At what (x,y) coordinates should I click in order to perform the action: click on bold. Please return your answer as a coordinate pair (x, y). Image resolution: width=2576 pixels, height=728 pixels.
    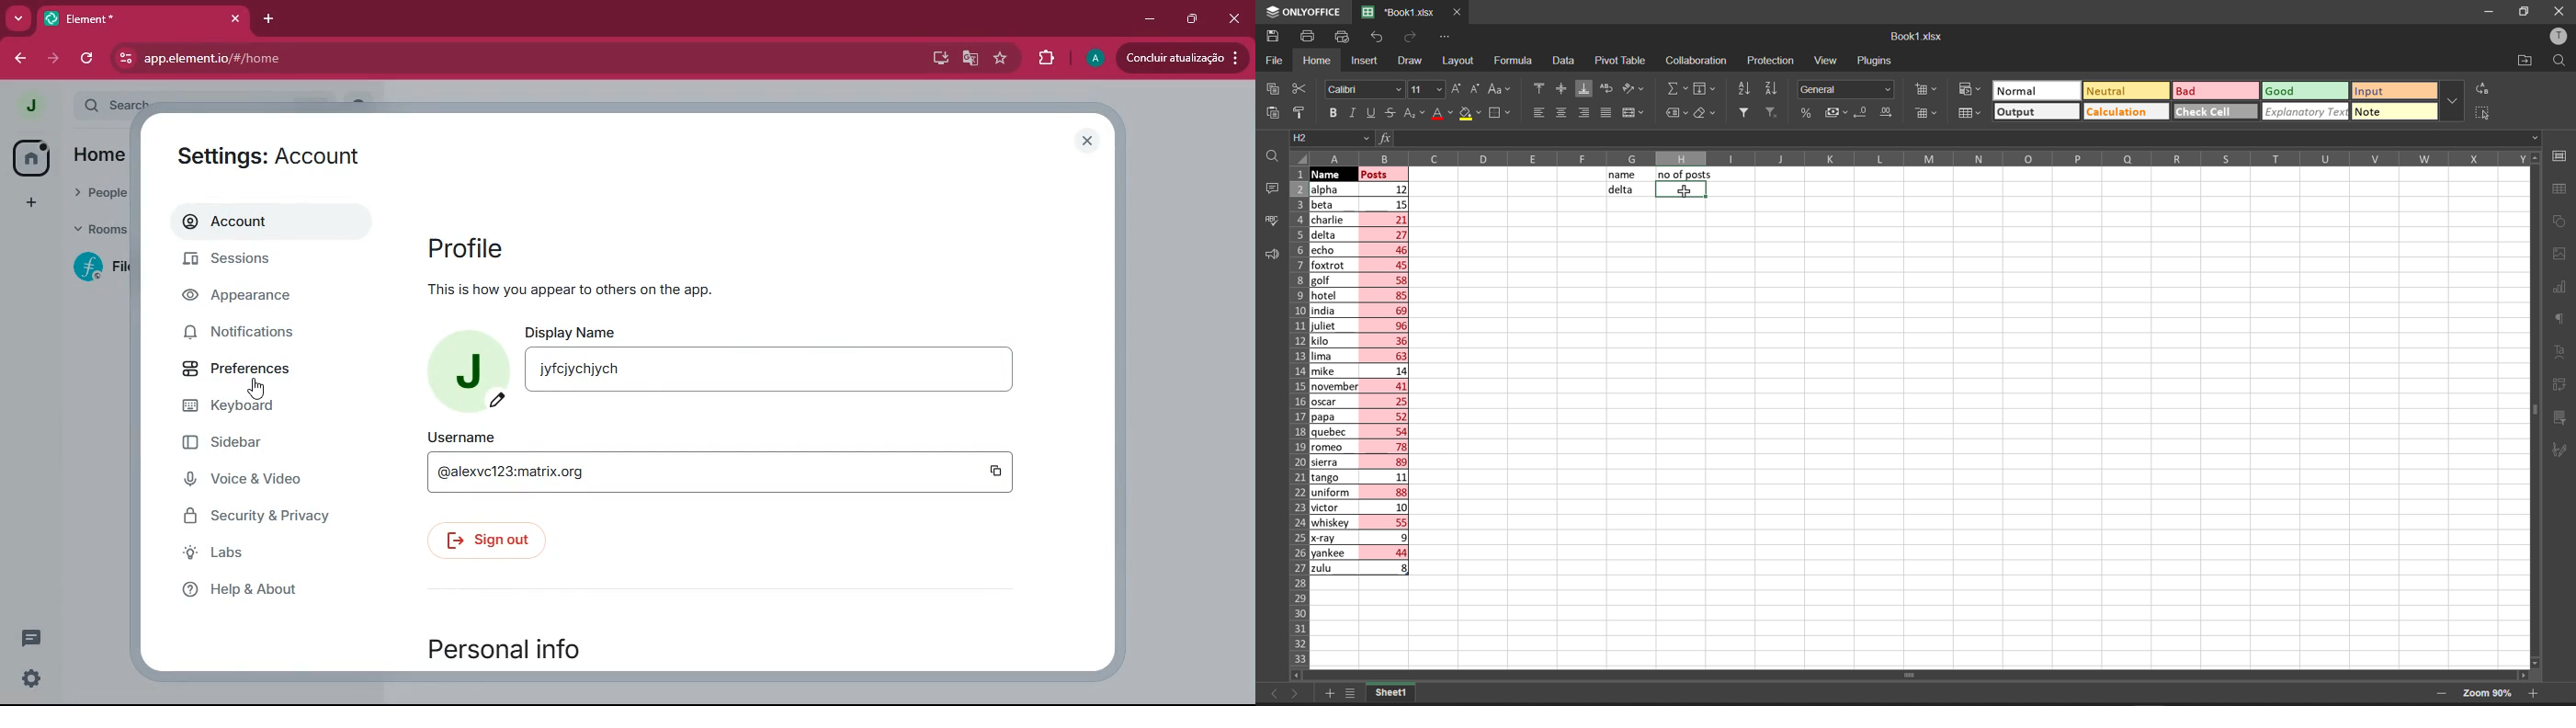
    Looking at the image, I should click on (1332, 113).